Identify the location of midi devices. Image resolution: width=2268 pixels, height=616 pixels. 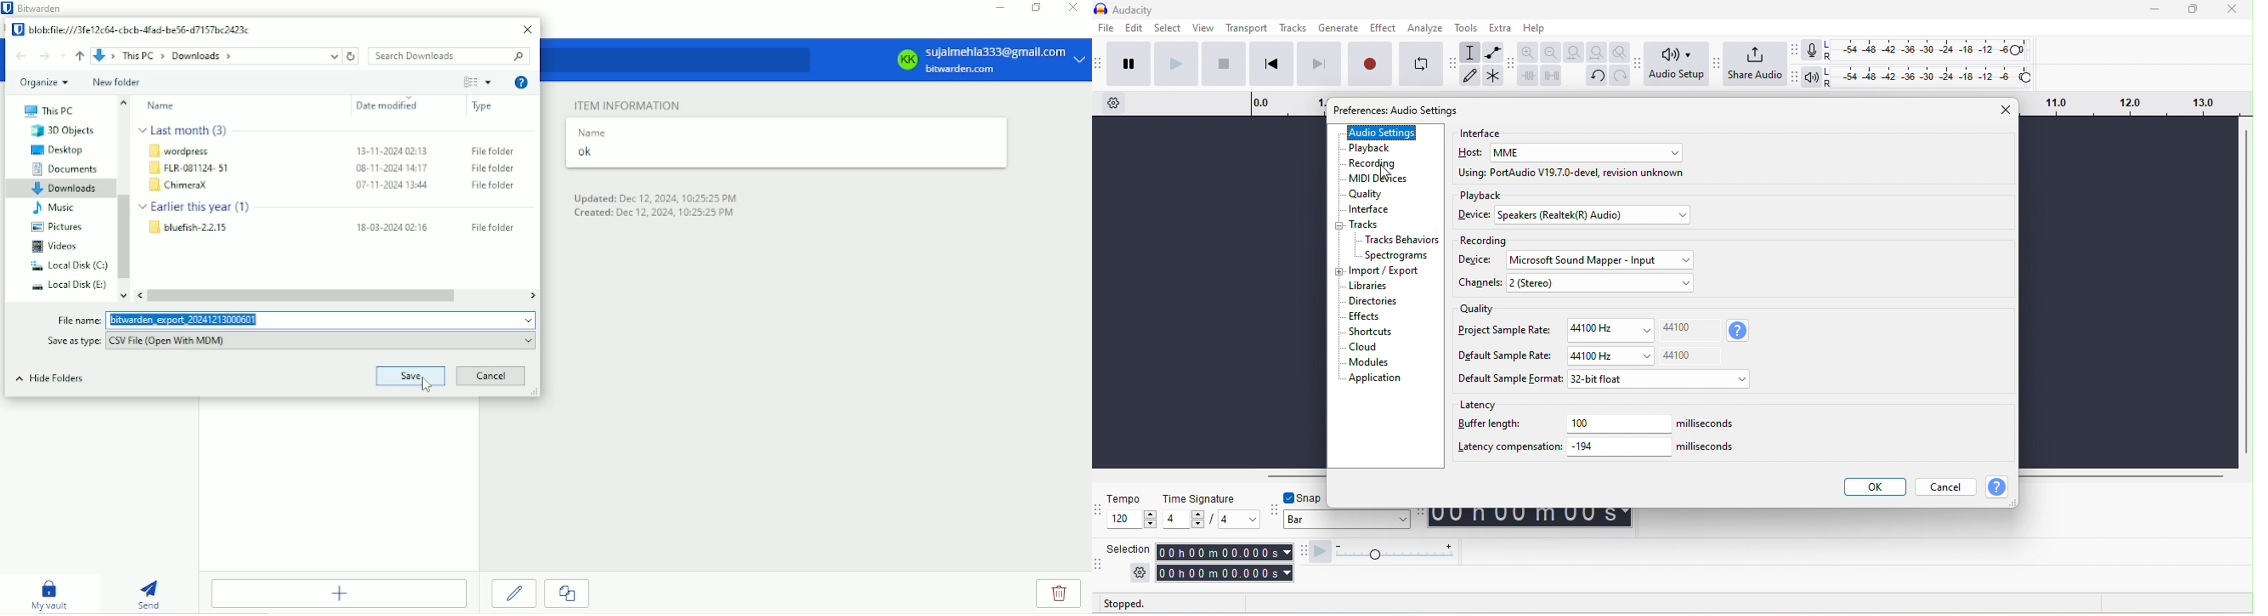
(1376, 178).